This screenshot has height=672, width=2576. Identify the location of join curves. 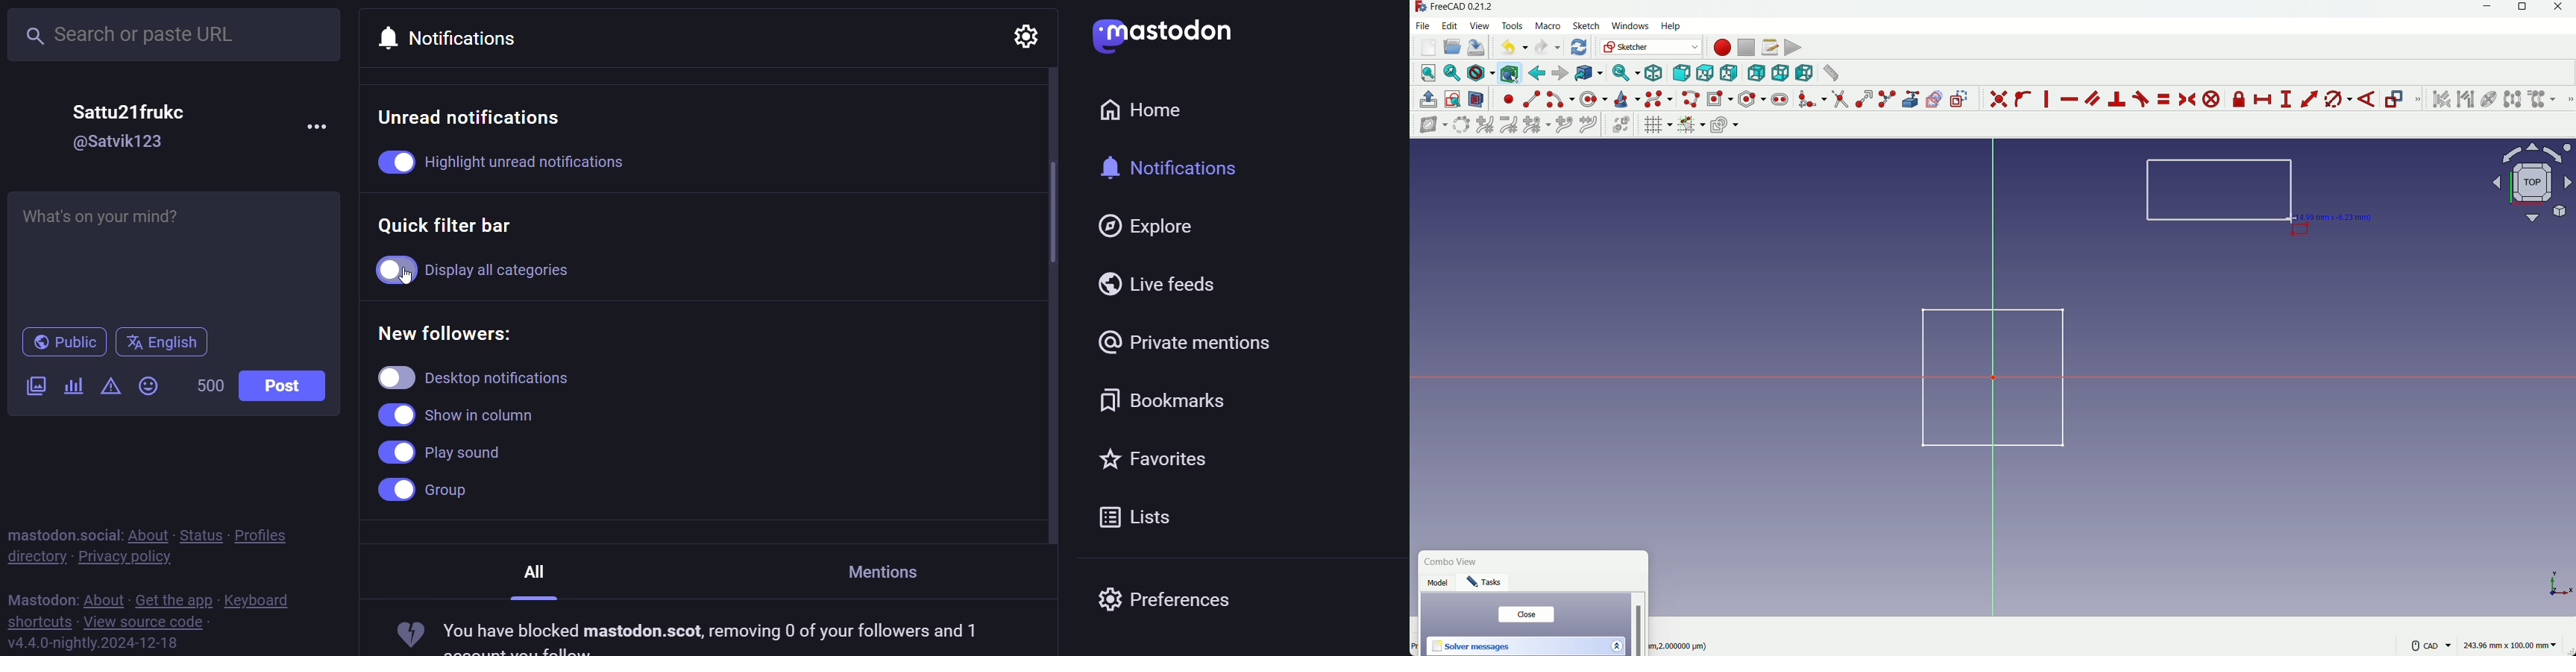
(1591, 123).